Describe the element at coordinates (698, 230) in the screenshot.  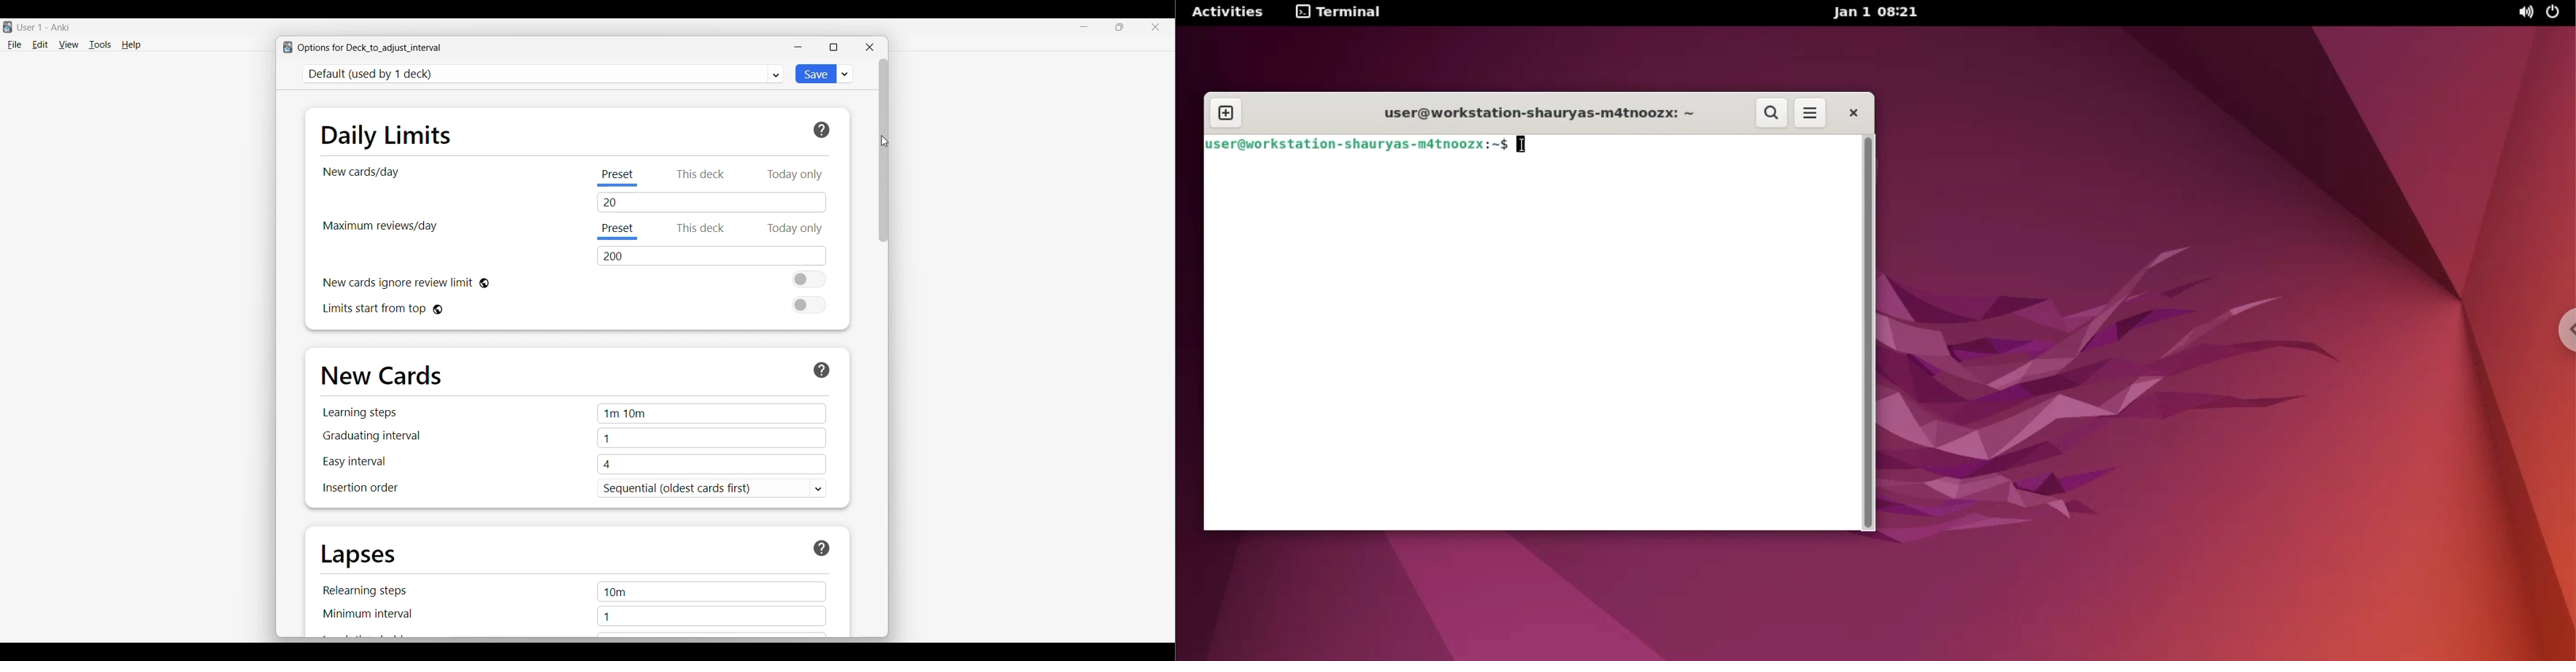
I see `This deck` at that location.